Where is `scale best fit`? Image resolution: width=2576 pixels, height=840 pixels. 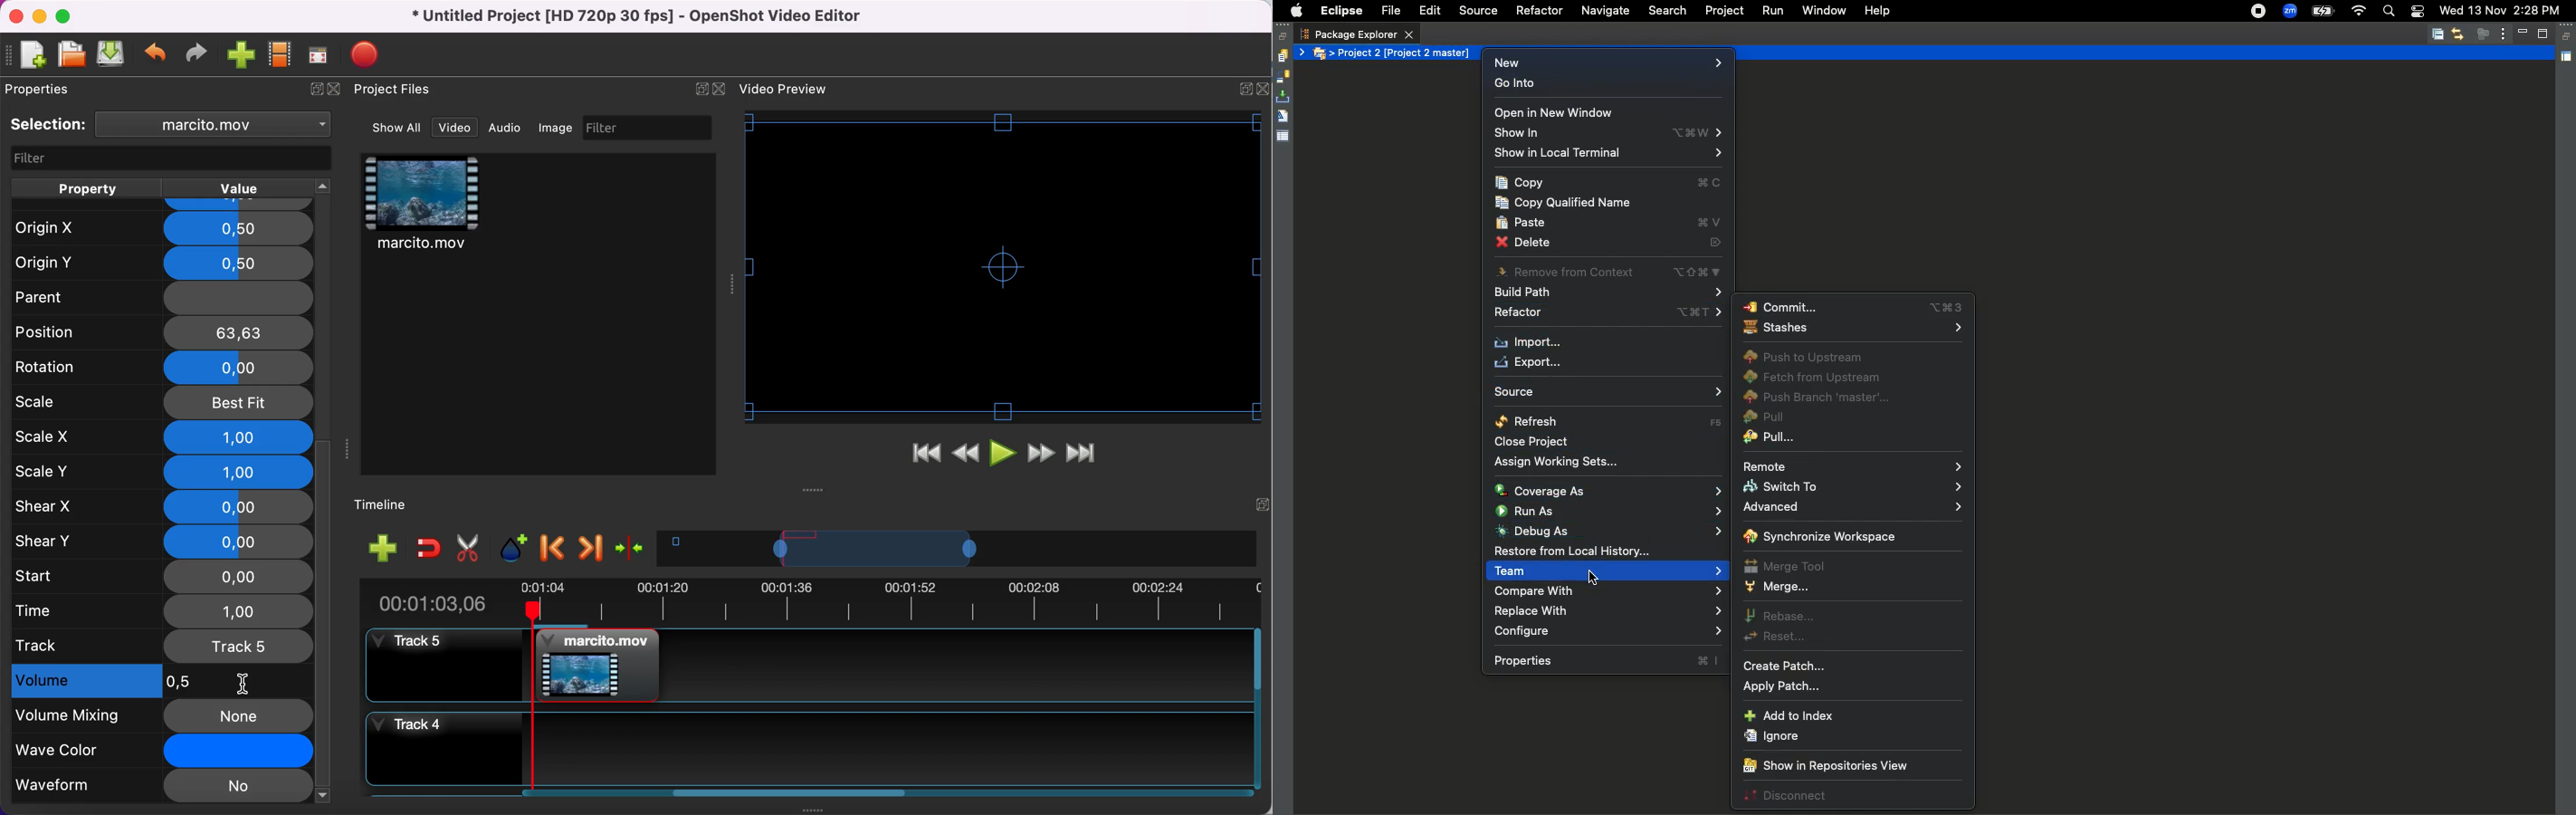
scale best fit is located at coordinates (163, 403).